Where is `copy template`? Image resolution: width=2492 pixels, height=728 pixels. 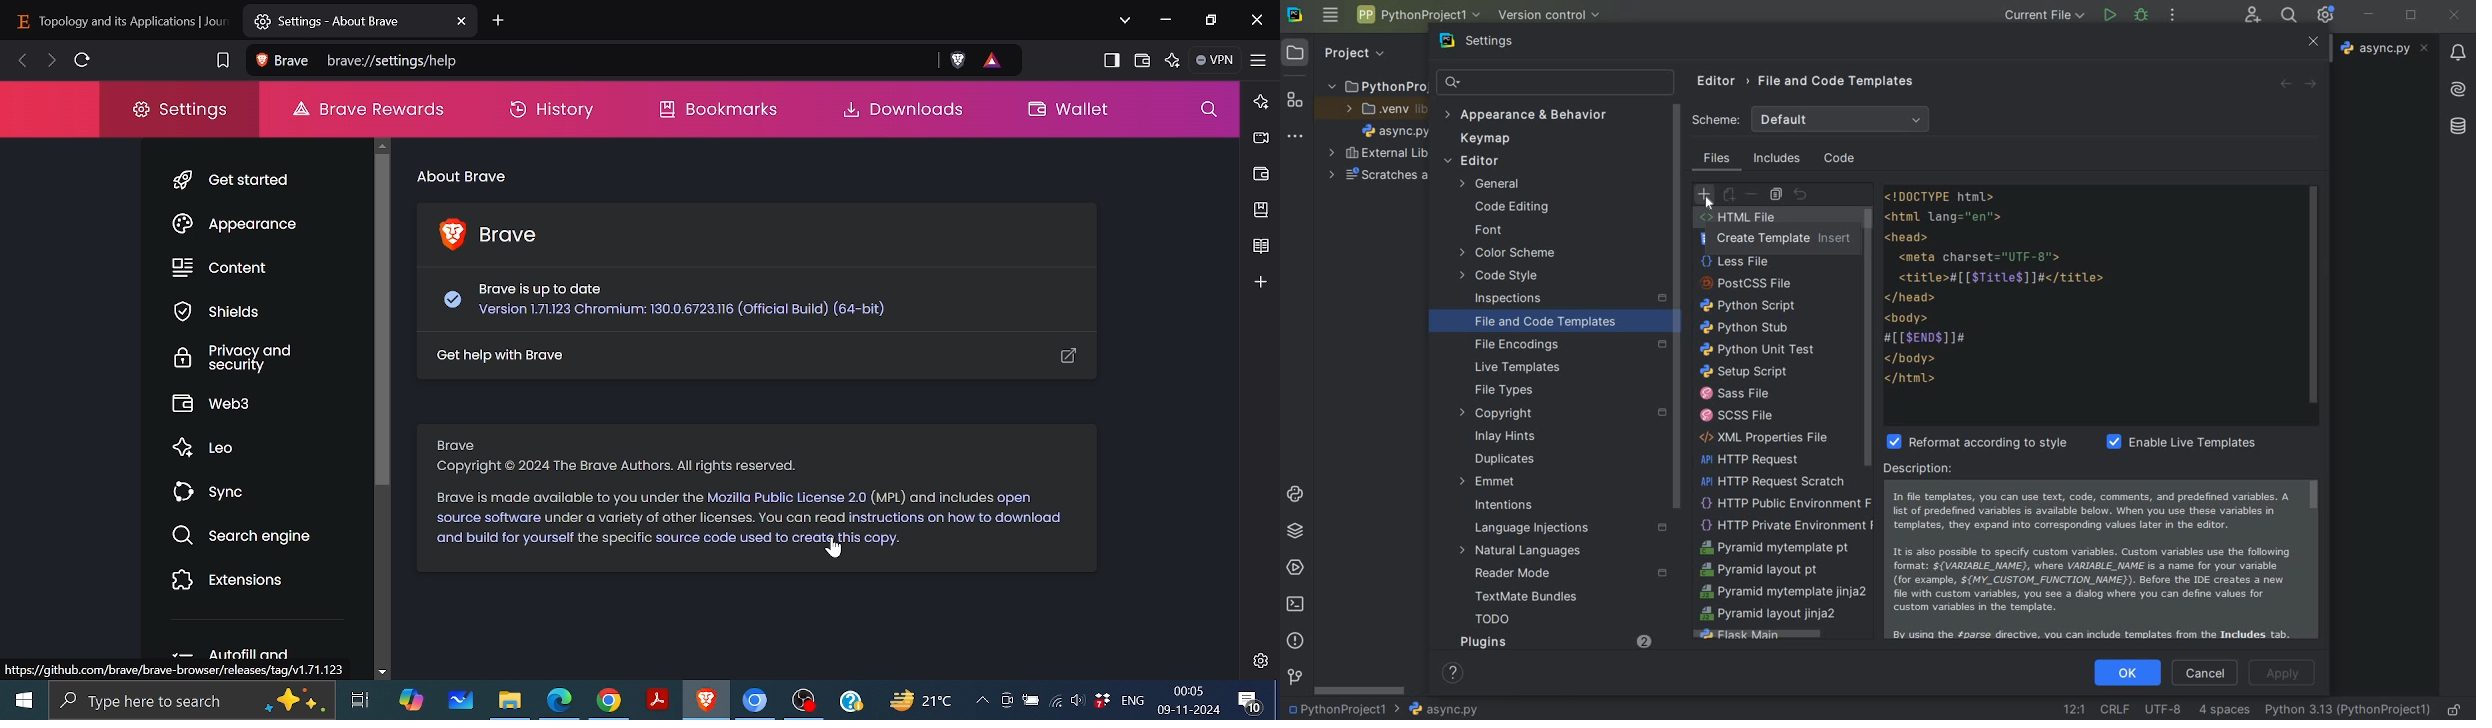 copy template is located at coordinates (1779, 194).